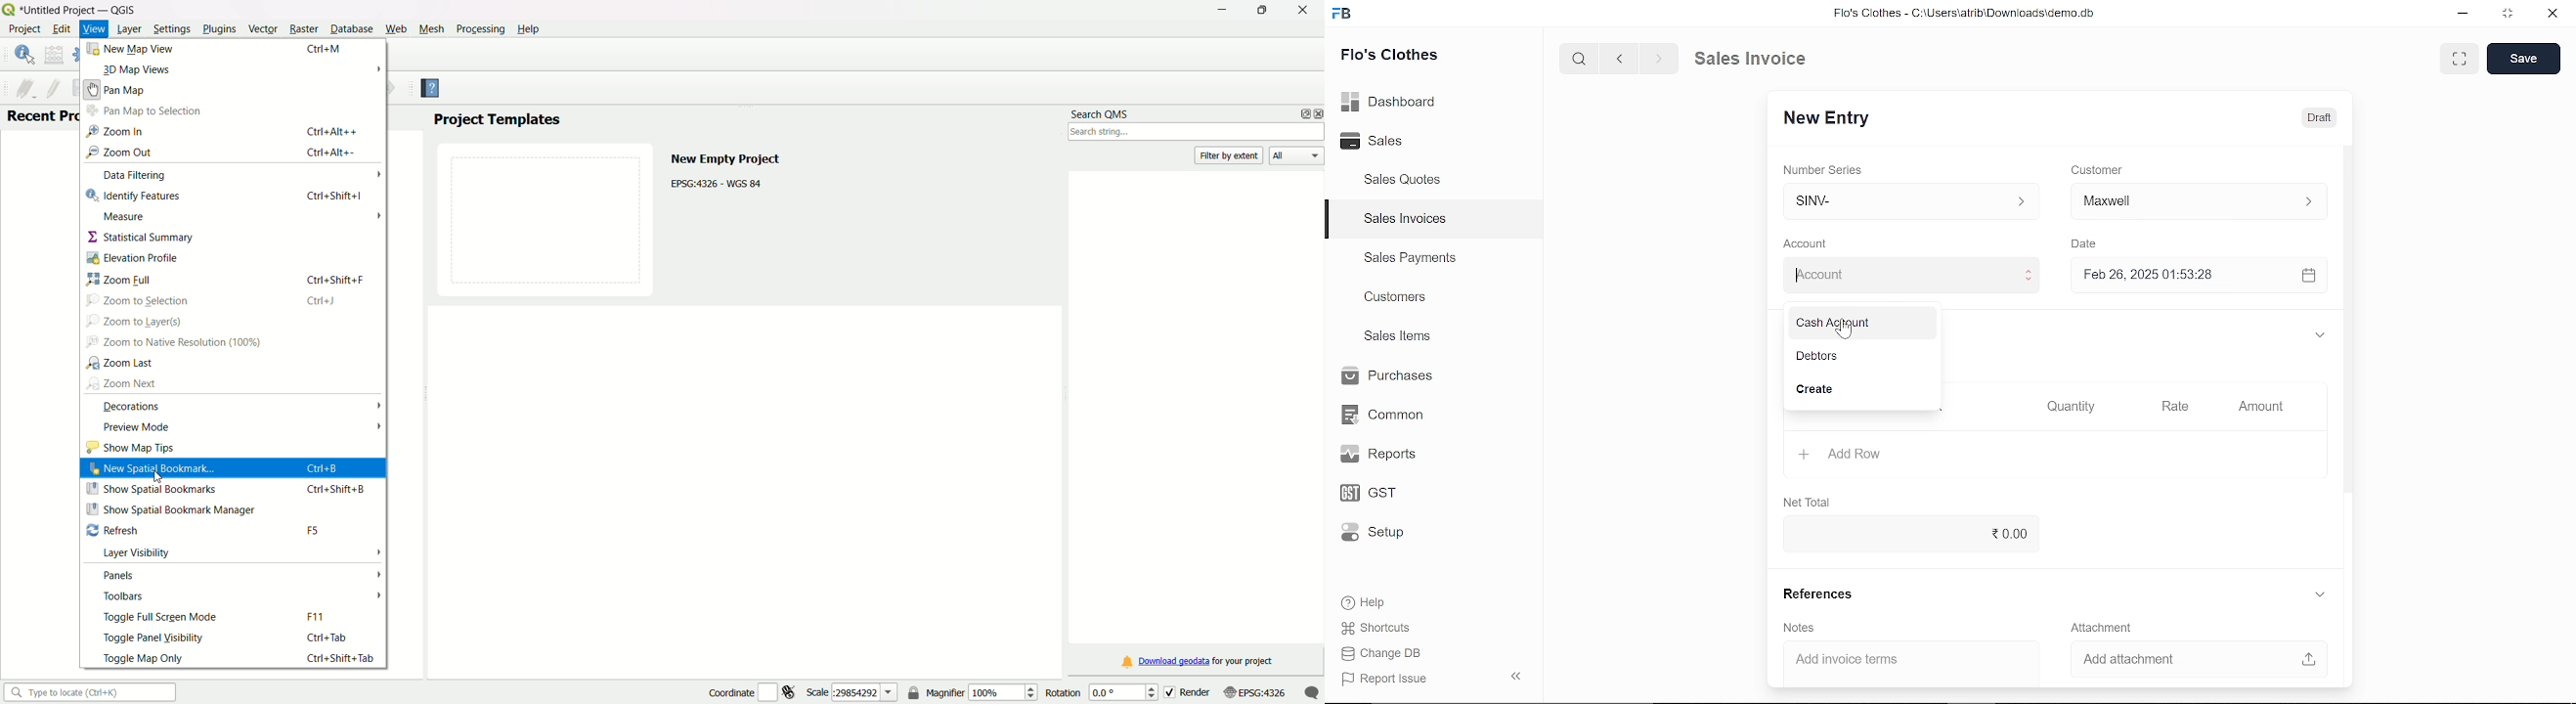 Image resolution: width=2576 pixels, height=728 pixels. Describe the element at coordinates (1825, 169) in the screenshot. I see `Number Series` at that location.